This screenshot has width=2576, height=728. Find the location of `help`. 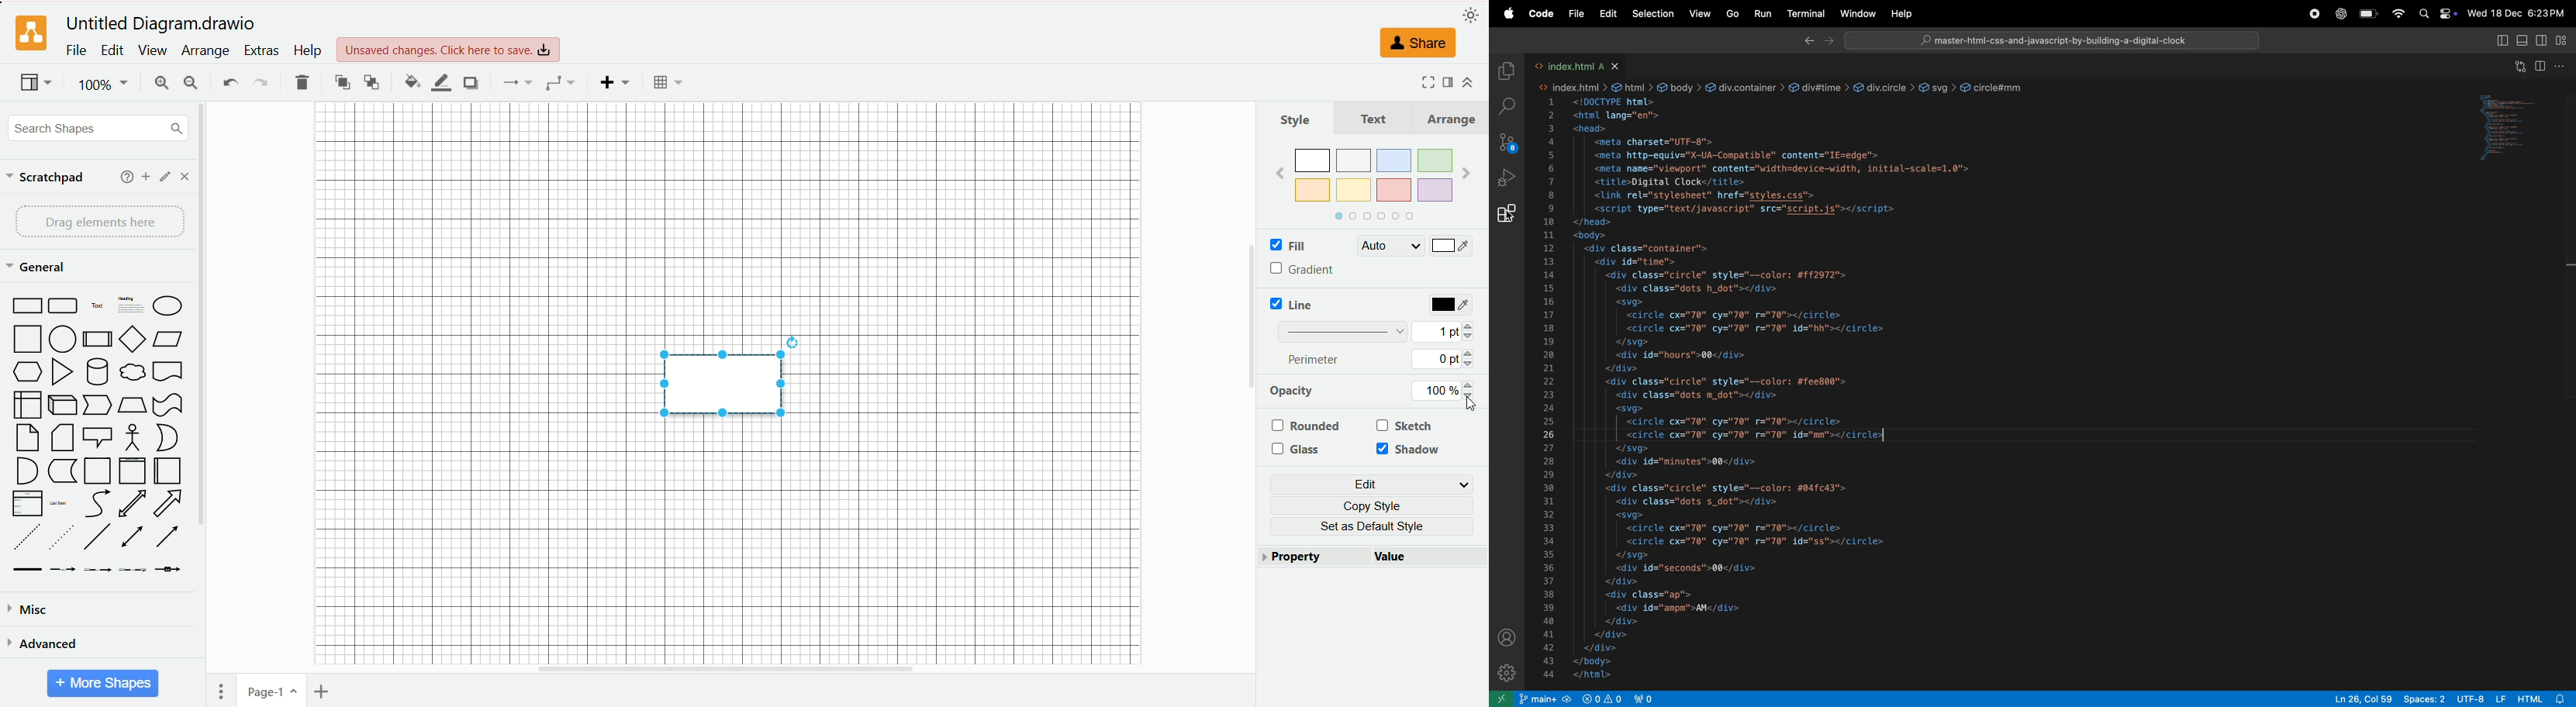

help is located at coordinates (127, 177).